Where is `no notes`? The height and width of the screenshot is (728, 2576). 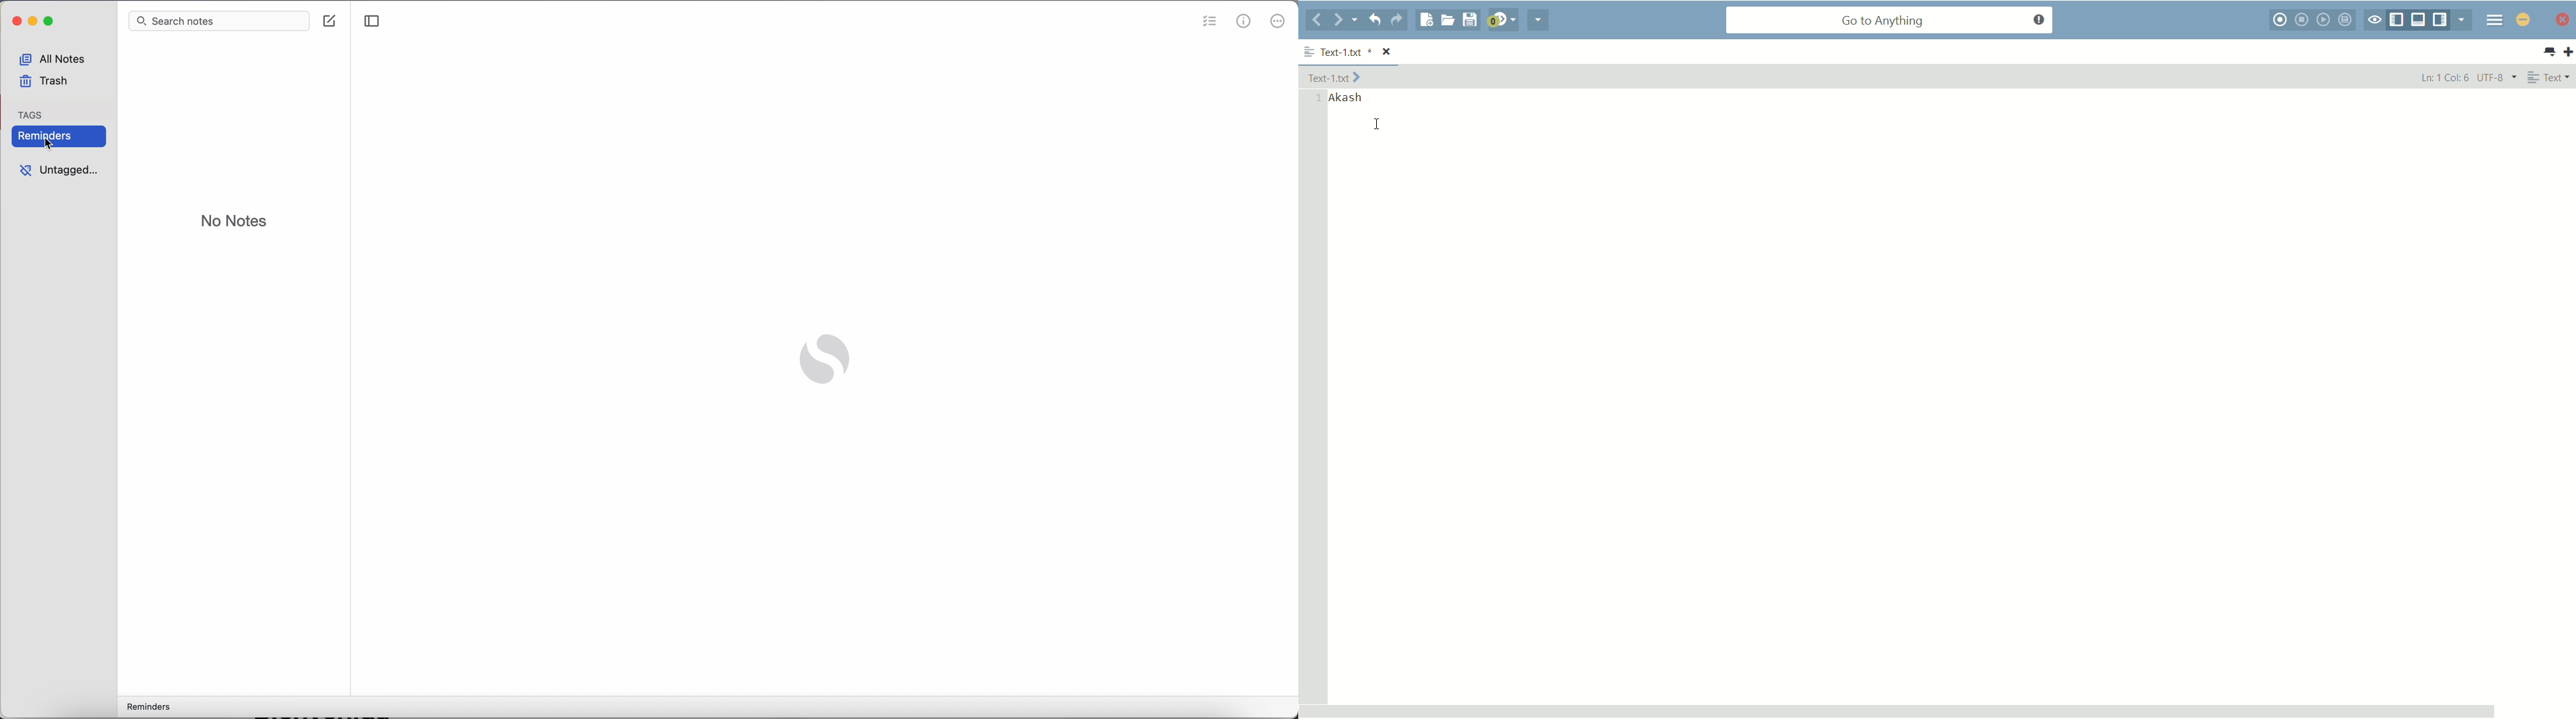
no notes is located at coordinates (235, 222).